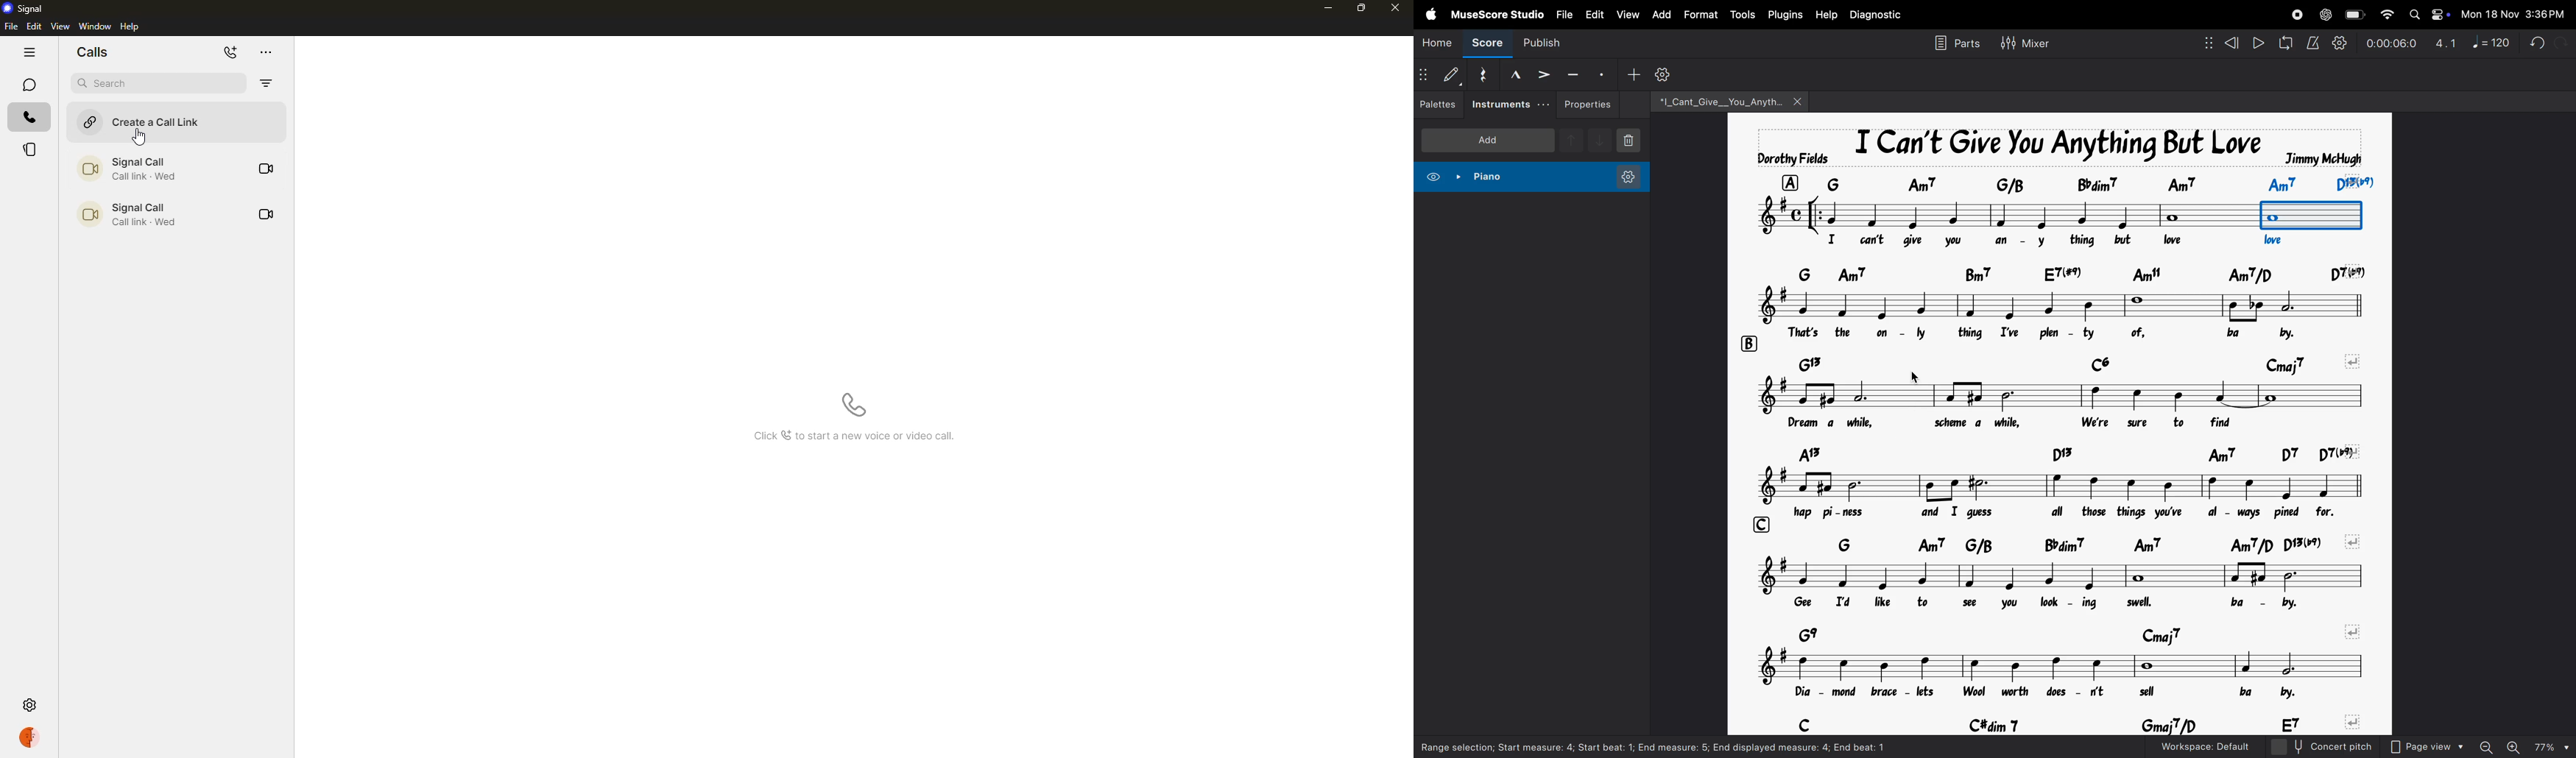 The height and width of the screenshot is (784, 2576). What do you see at coordinates (1398, 7) in the screenshot?
I see `close` at bounding box center [1398, 7].